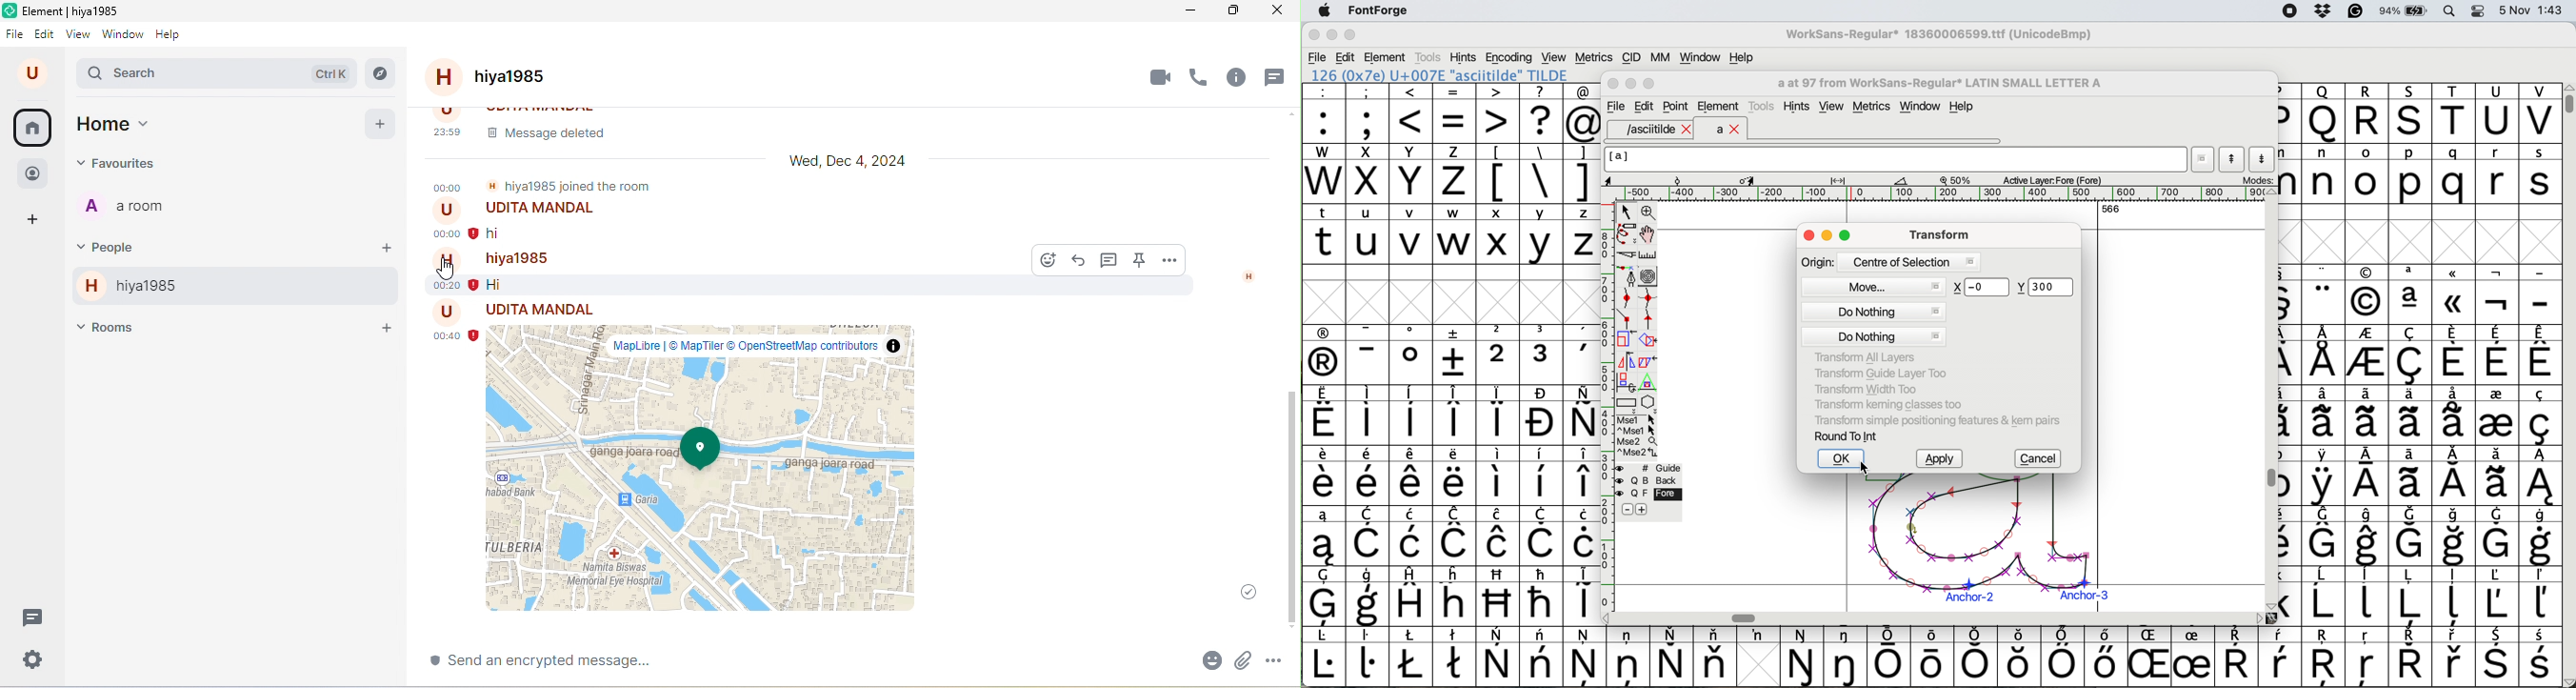 The image size is (2576, 700). What do you see at coordinates (448, 271) in the screenshot?
I see `cursor` at bounding box center [448, 271].